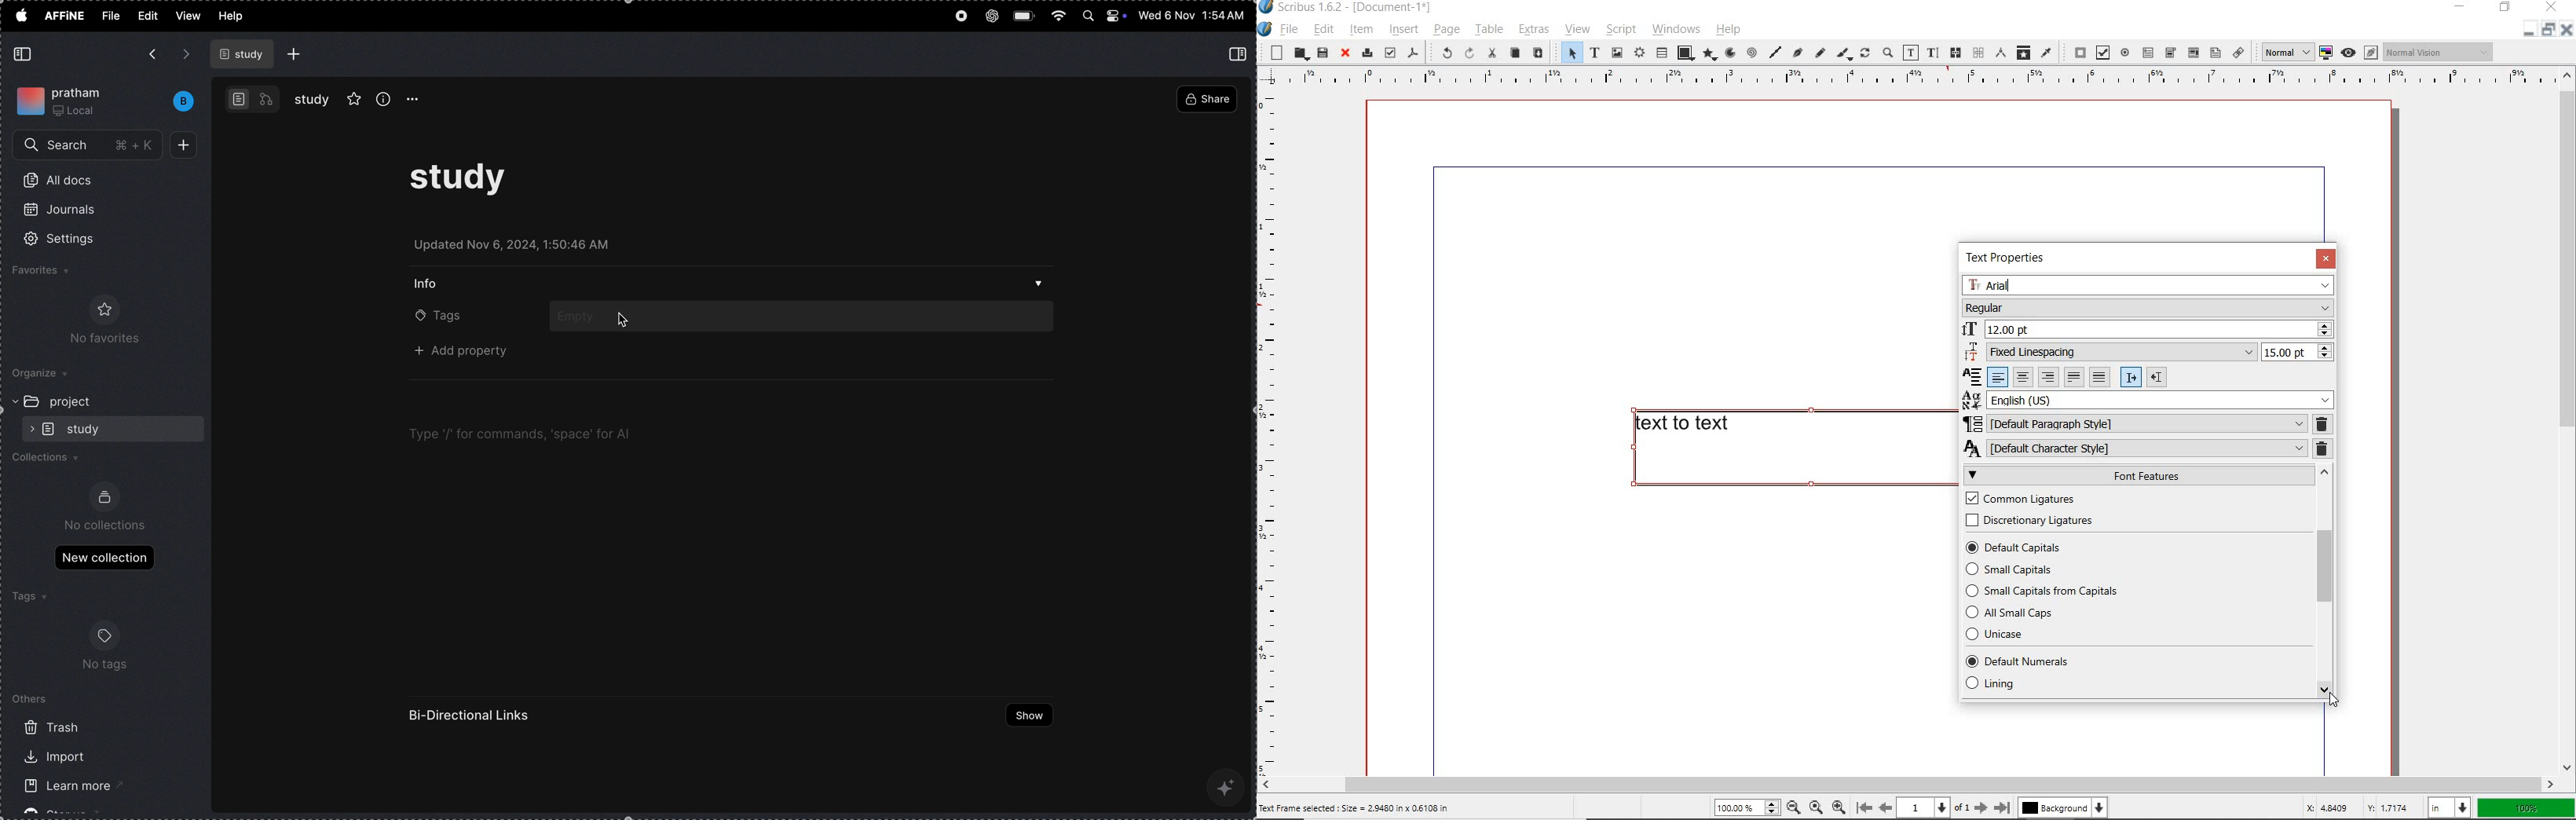 The height and width of the screenshot is (840, 2576). I want to click on DEFAULT CHARACTER STYLE, so click(2137, 449).